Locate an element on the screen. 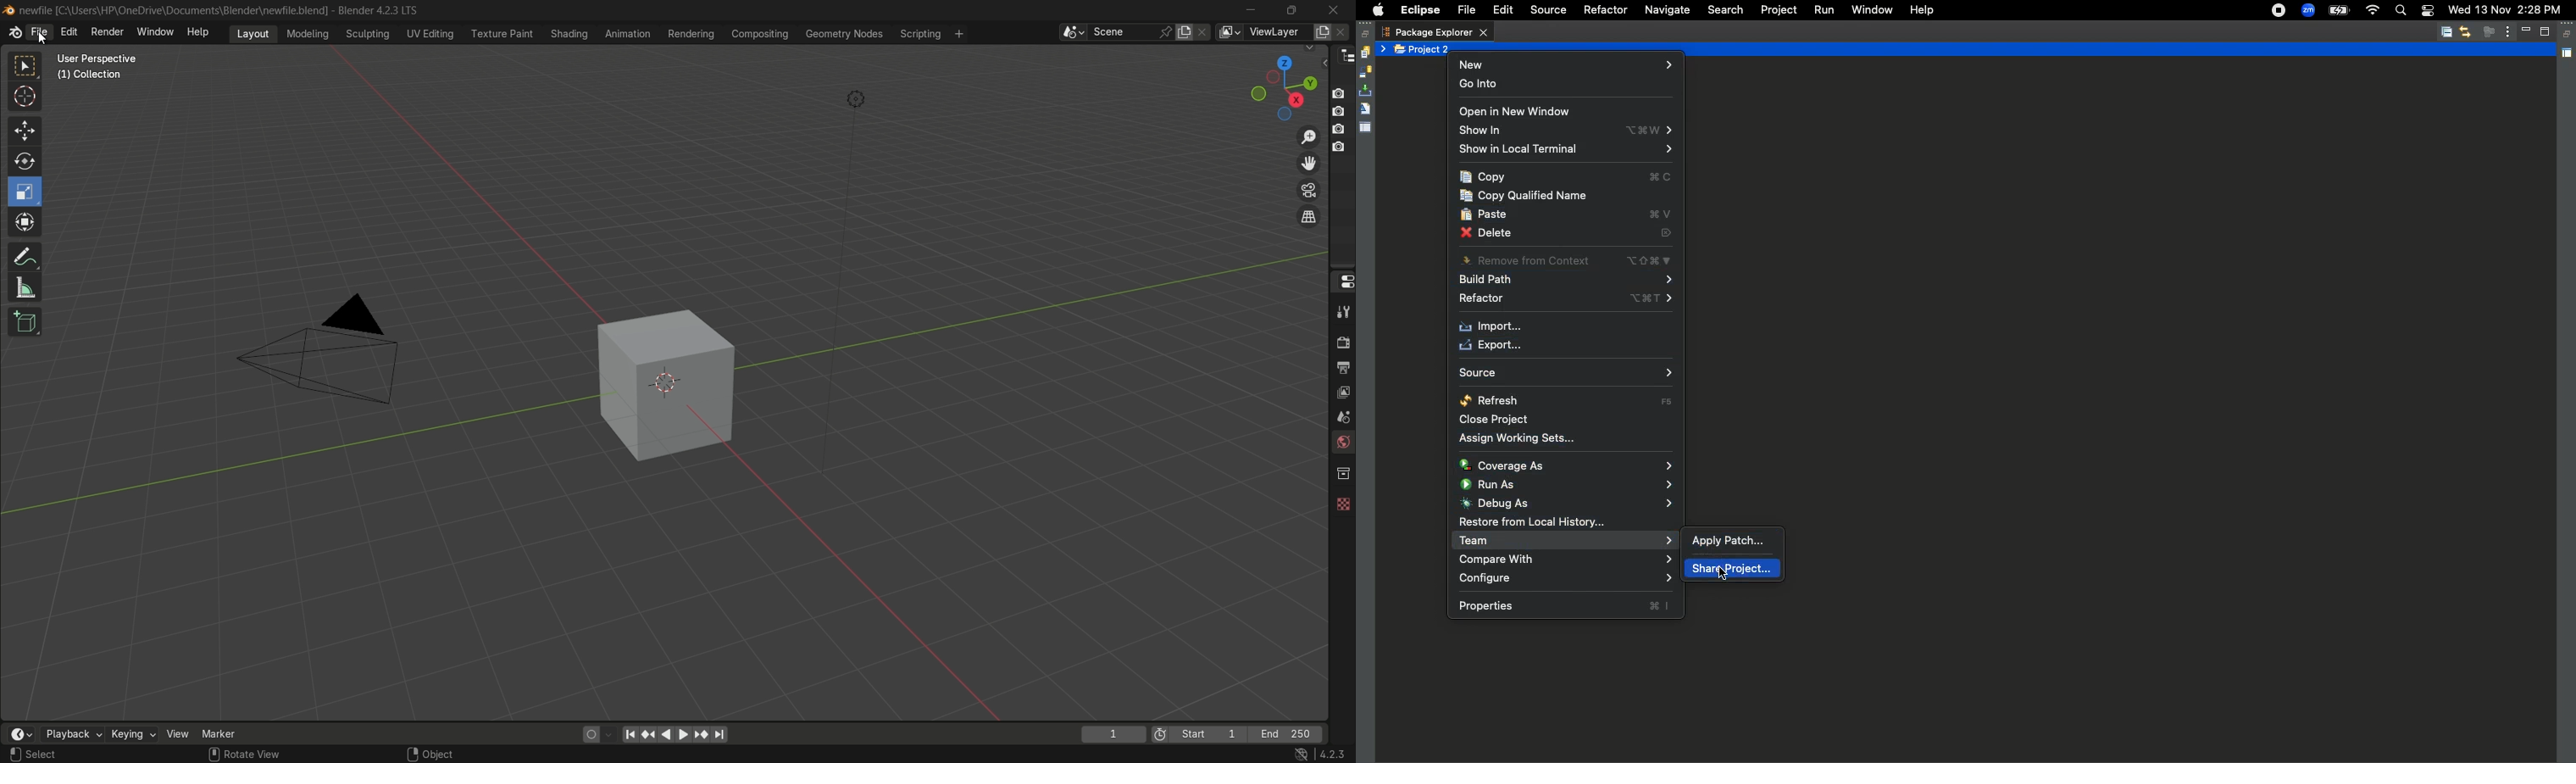  cube is located at coordinates (657, 384).